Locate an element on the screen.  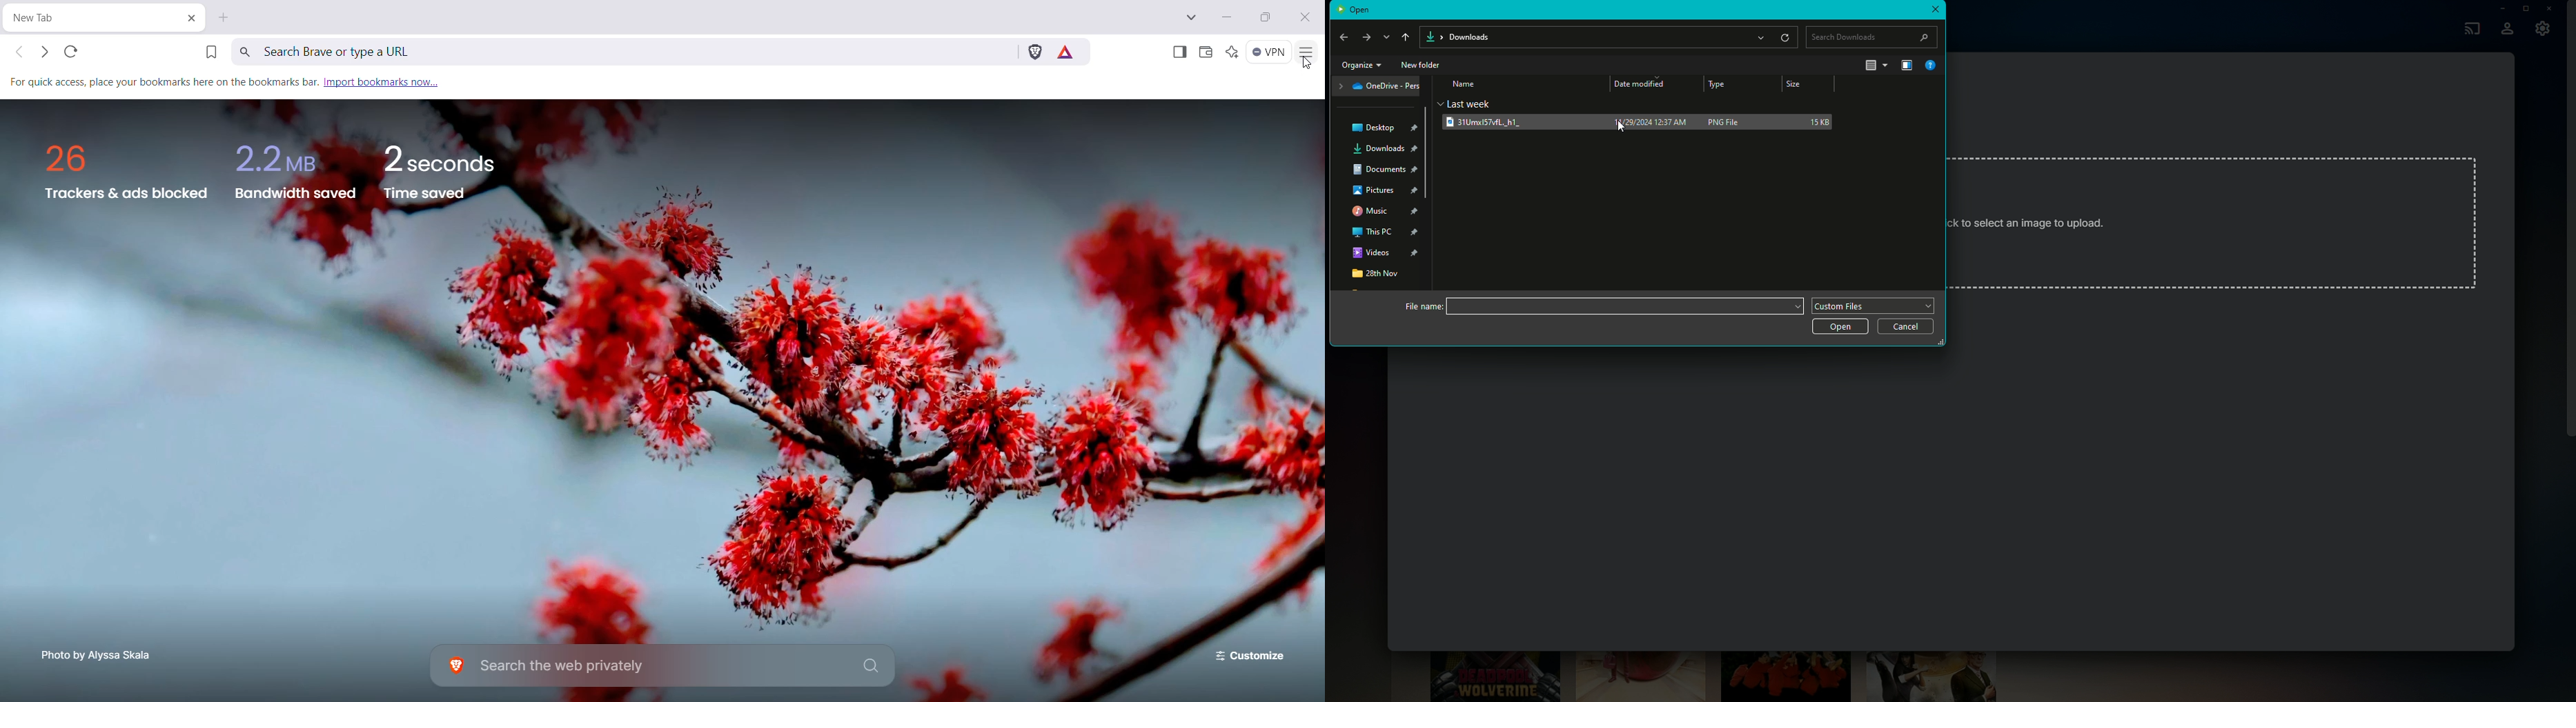
Date Modified is located at coordinates (1642, 85).